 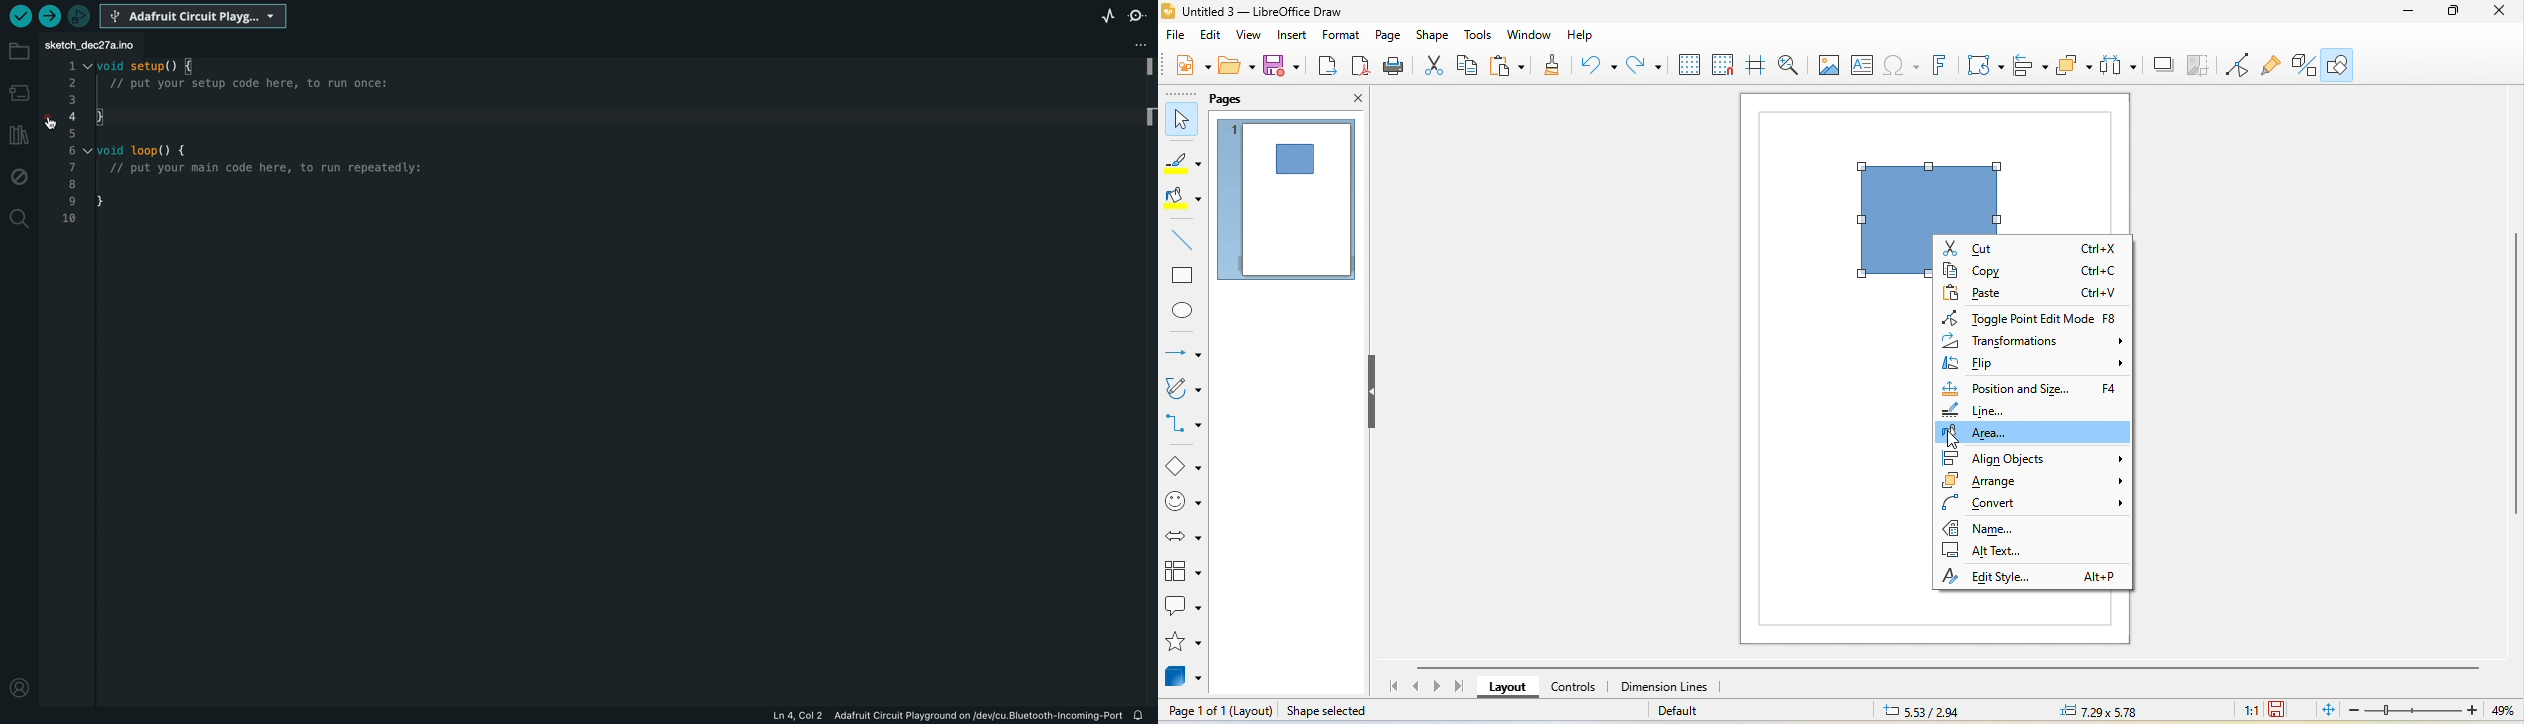 What do you see at coordinates (1184, 200) in the screenshot?
I see `fill color` at bounding box center [1184, 200].